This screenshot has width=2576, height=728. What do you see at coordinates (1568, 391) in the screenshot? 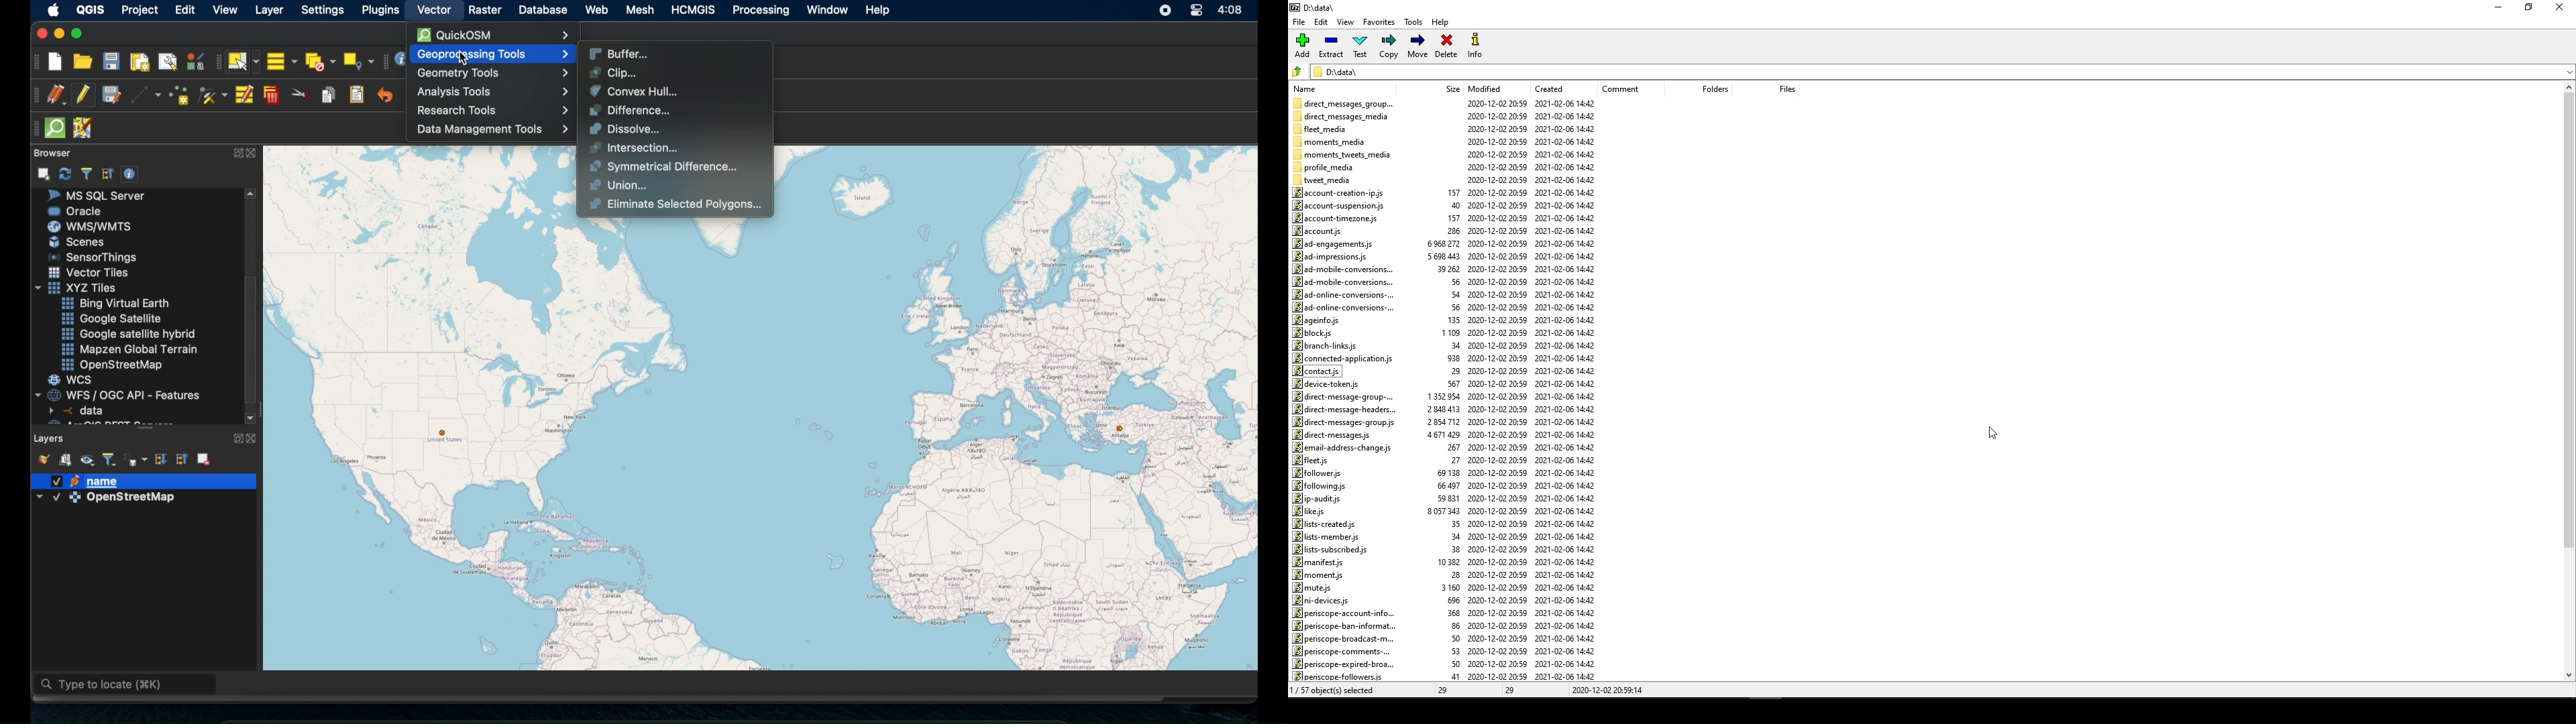
I see `created date and time` at bounding box center [1568, 391].